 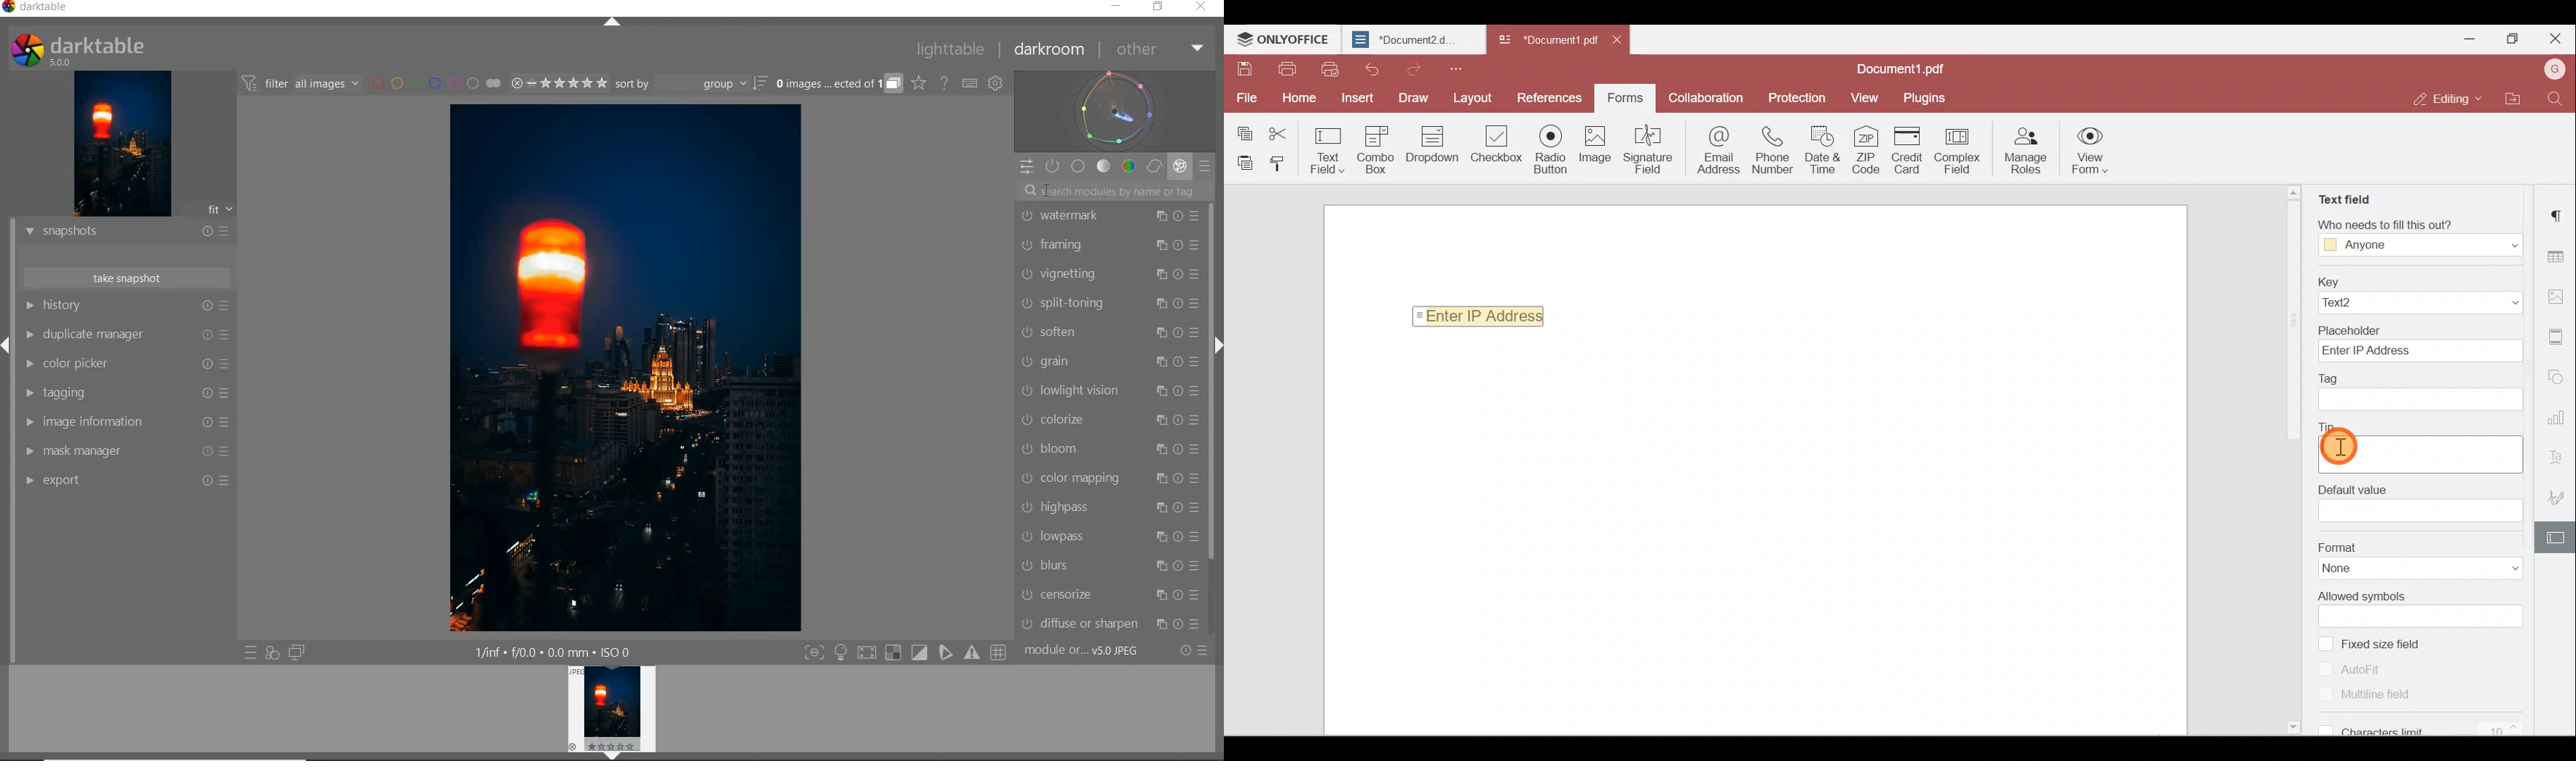 I want to click on HISTORY, so click(x=97, y=306).